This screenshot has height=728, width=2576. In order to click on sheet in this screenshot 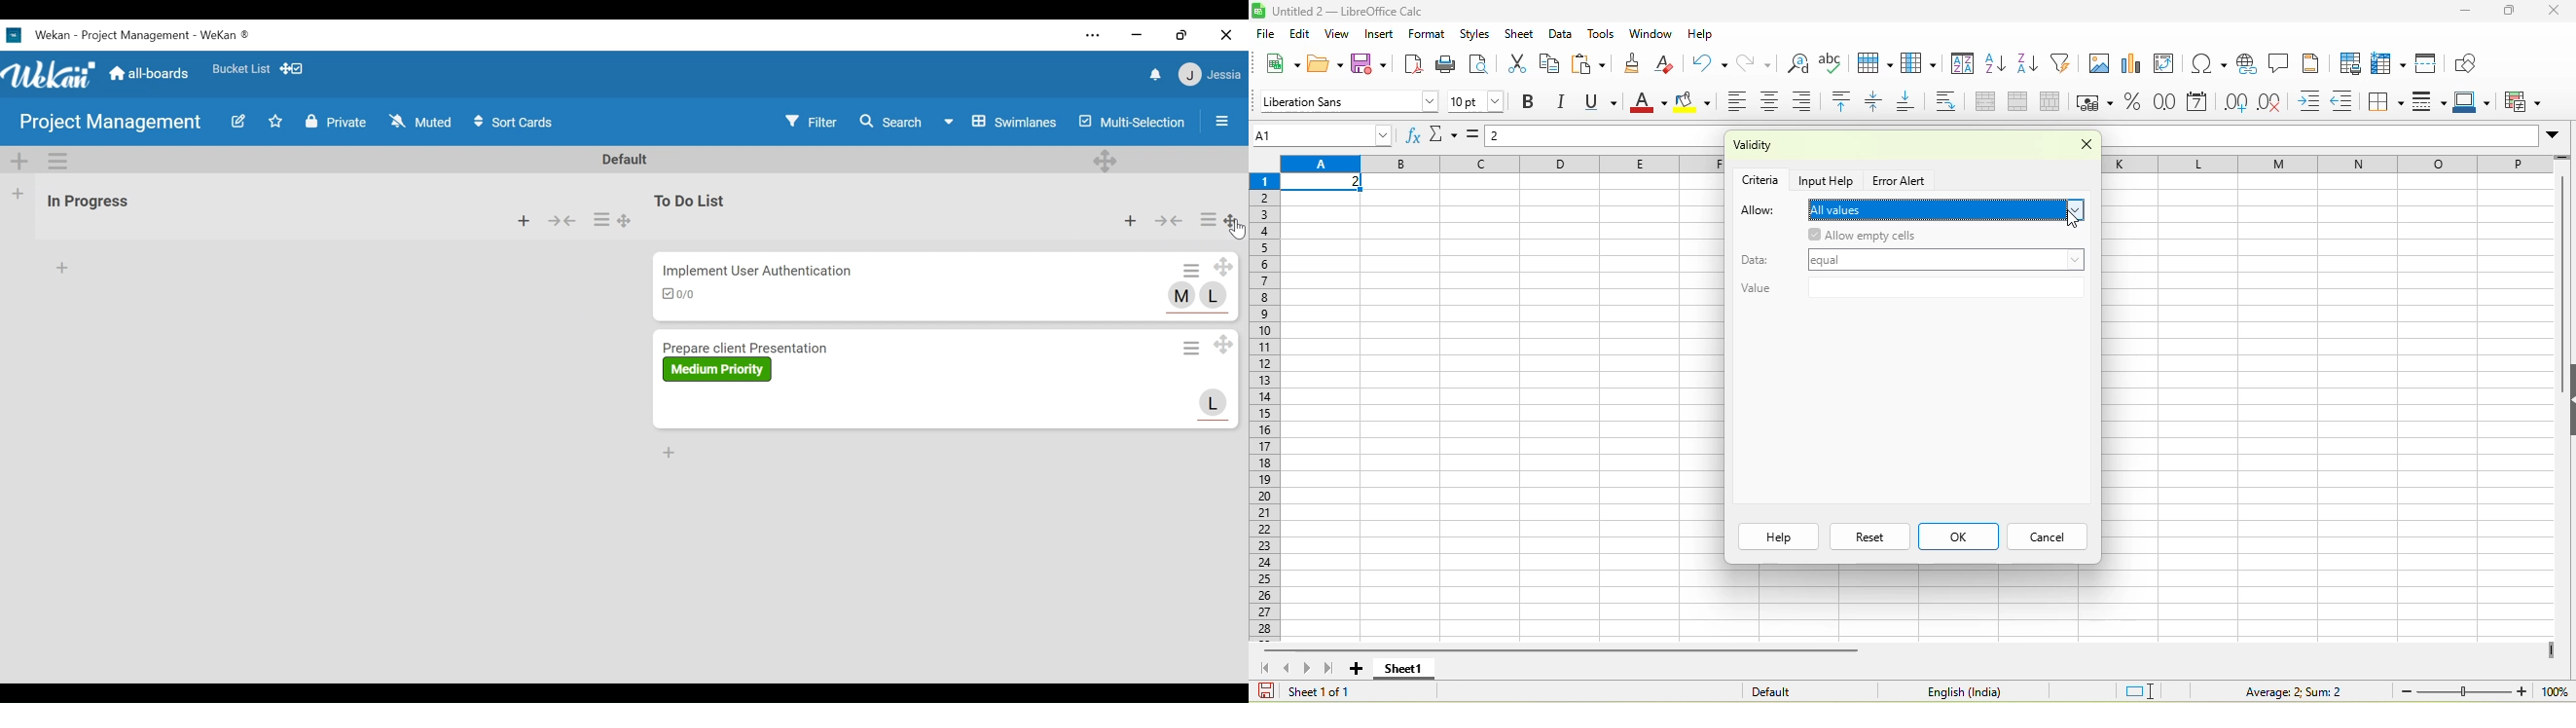, I will do `click(1519, 34)`.